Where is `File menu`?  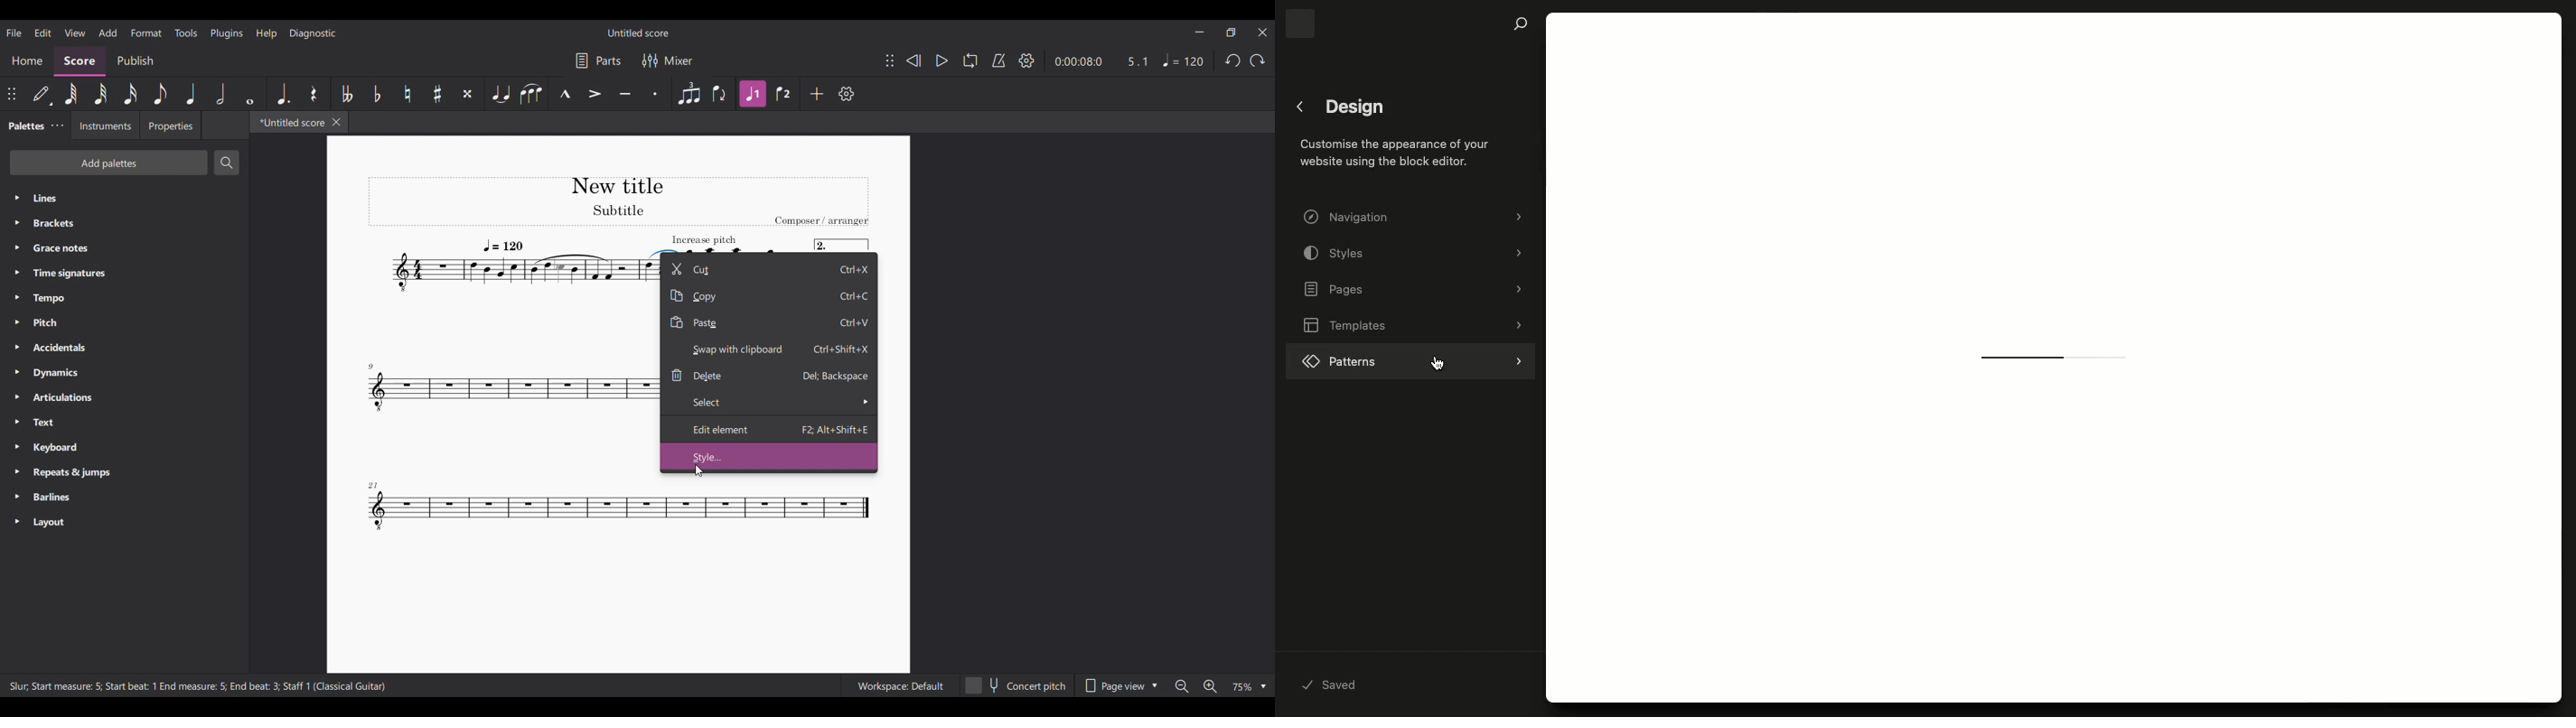
File menu is located at coordinates (15, 33).